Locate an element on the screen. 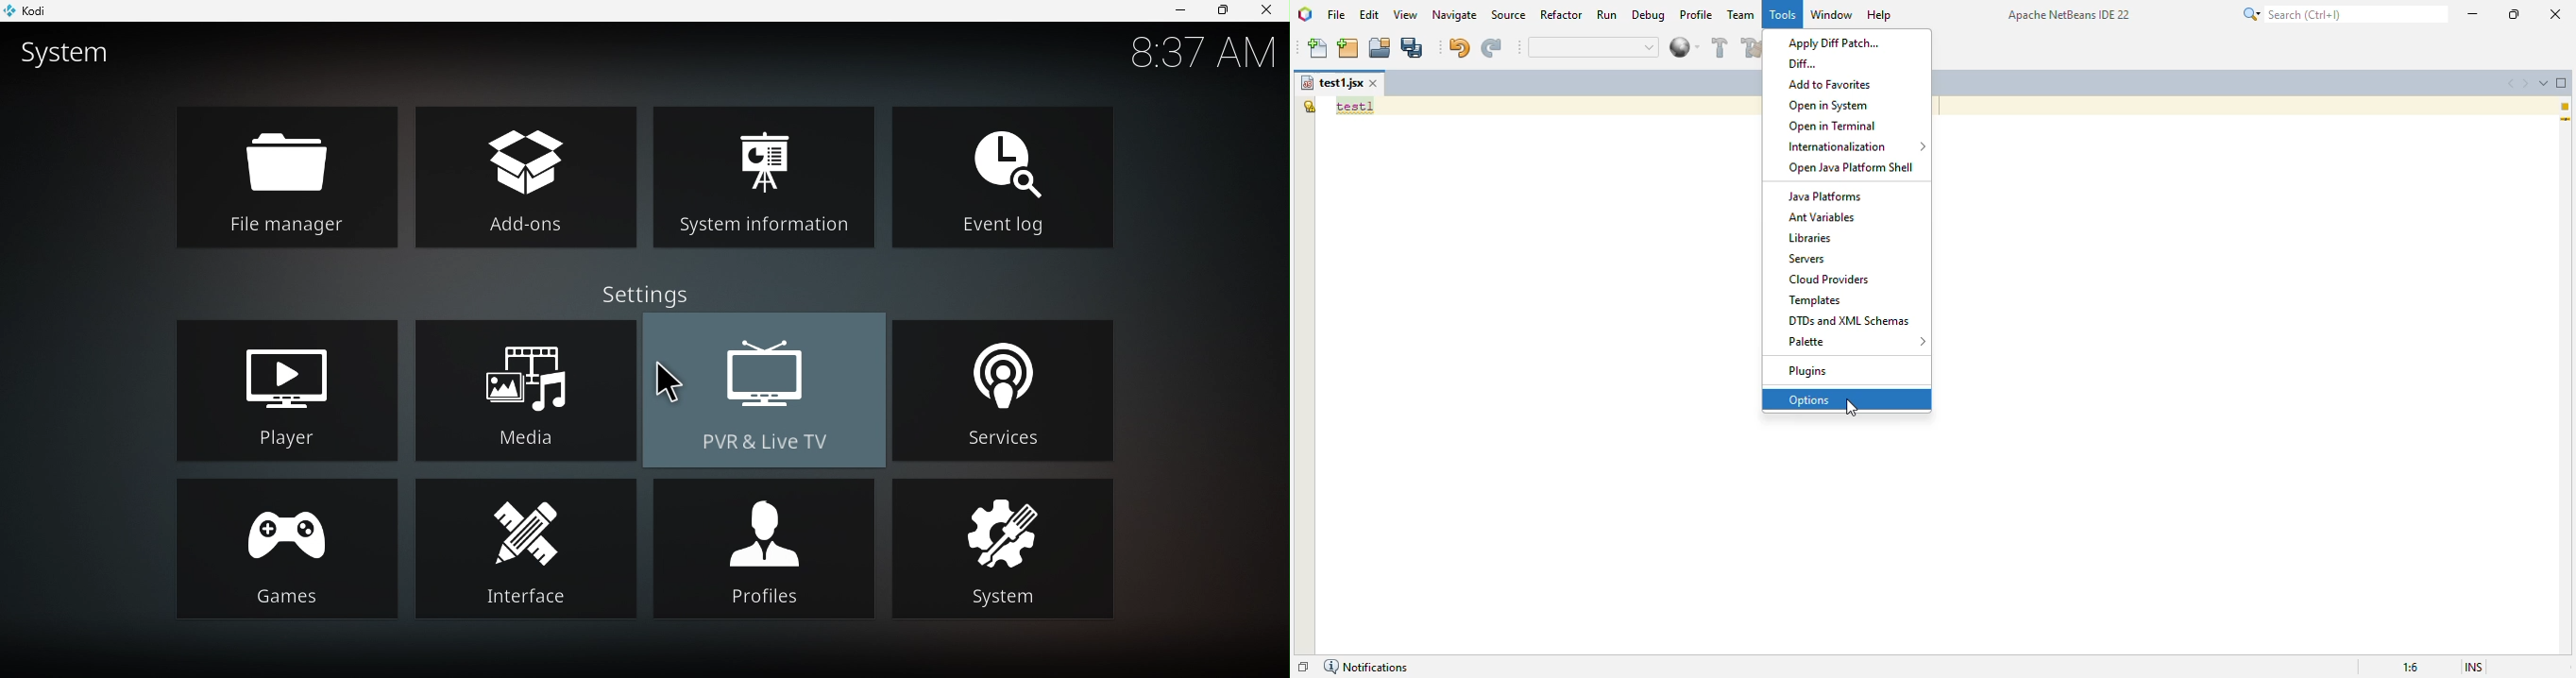  plugins is located at coordinates (1809, 372).